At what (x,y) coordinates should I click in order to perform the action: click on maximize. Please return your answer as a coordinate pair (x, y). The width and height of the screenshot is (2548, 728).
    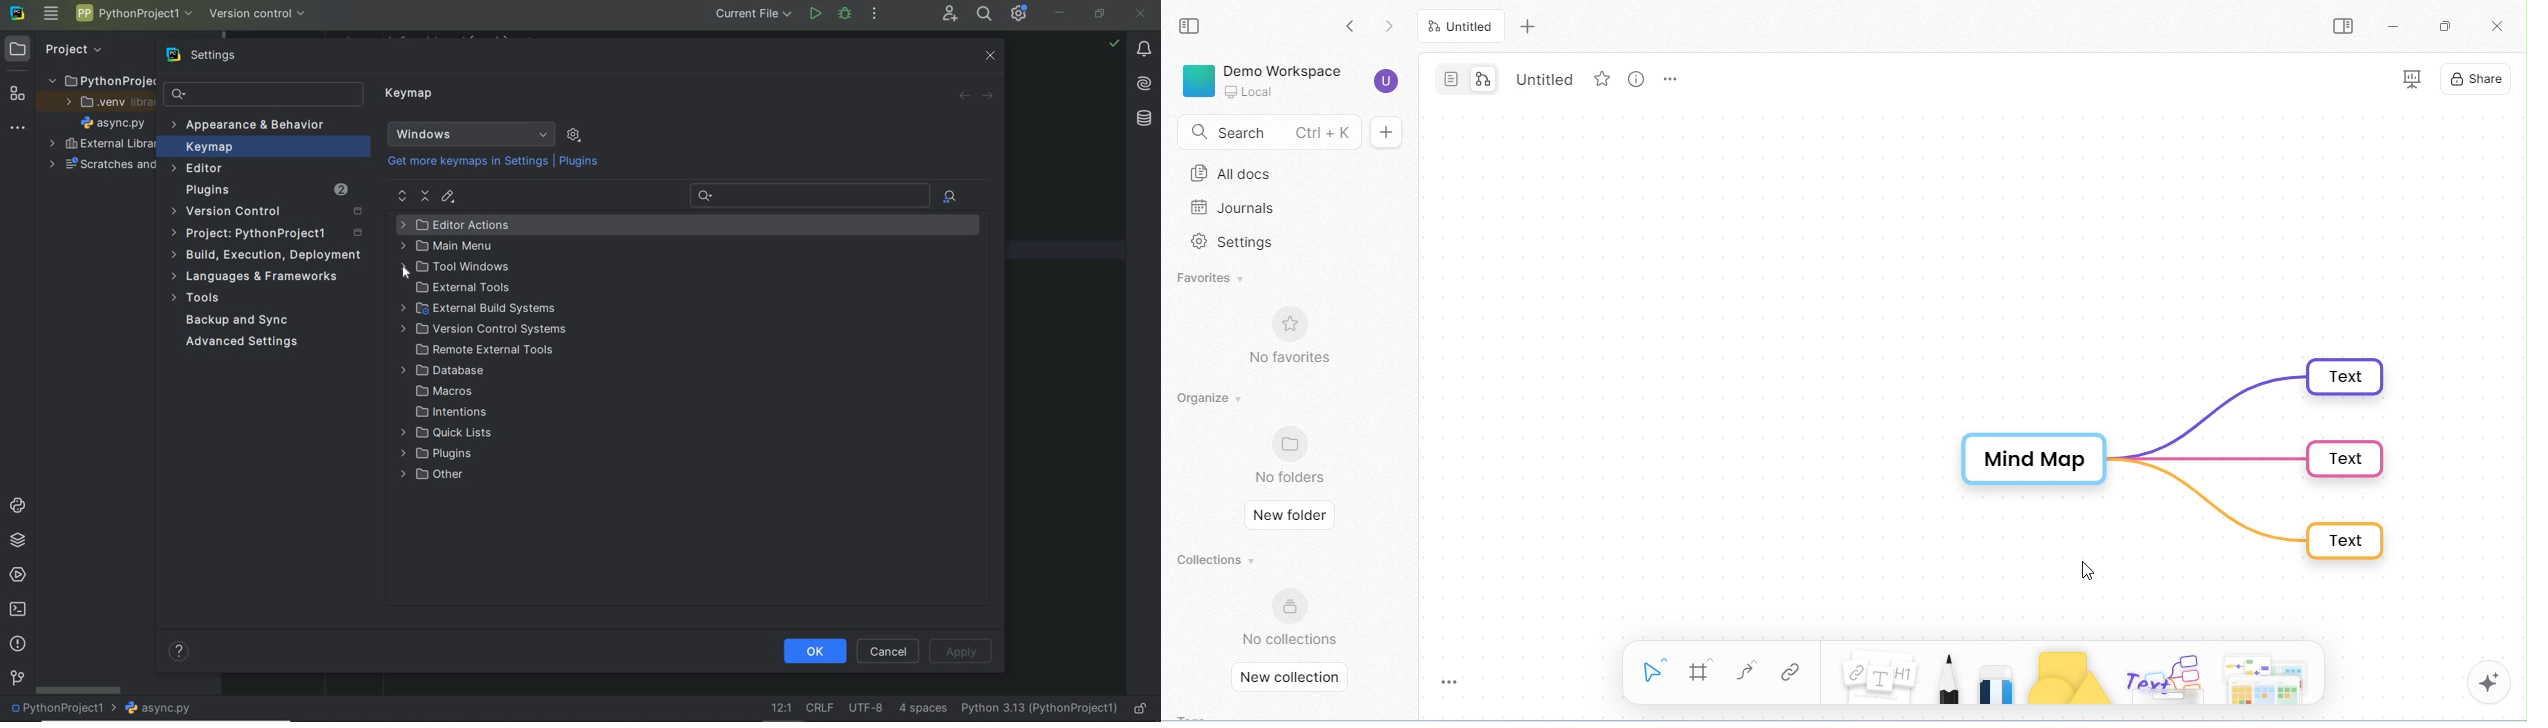
    Looking at the image, I should click on (2443, 26).